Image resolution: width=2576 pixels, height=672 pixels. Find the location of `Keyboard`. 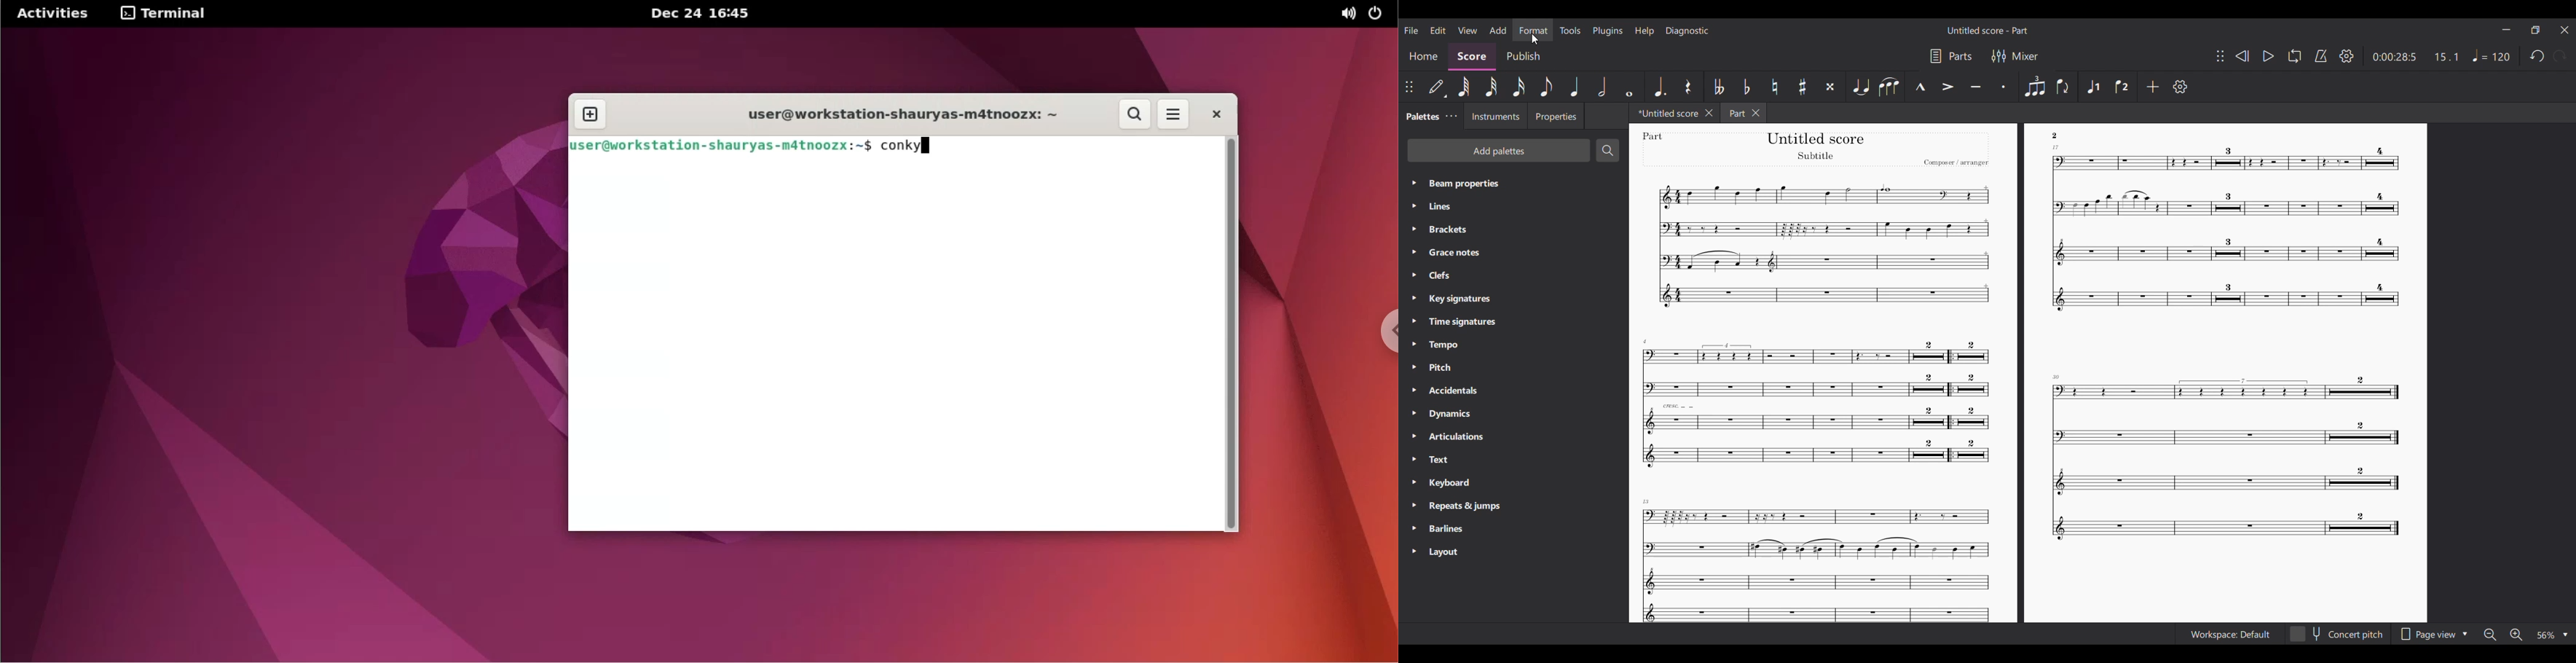

Keyboard is located at coordinates (1452, 483).